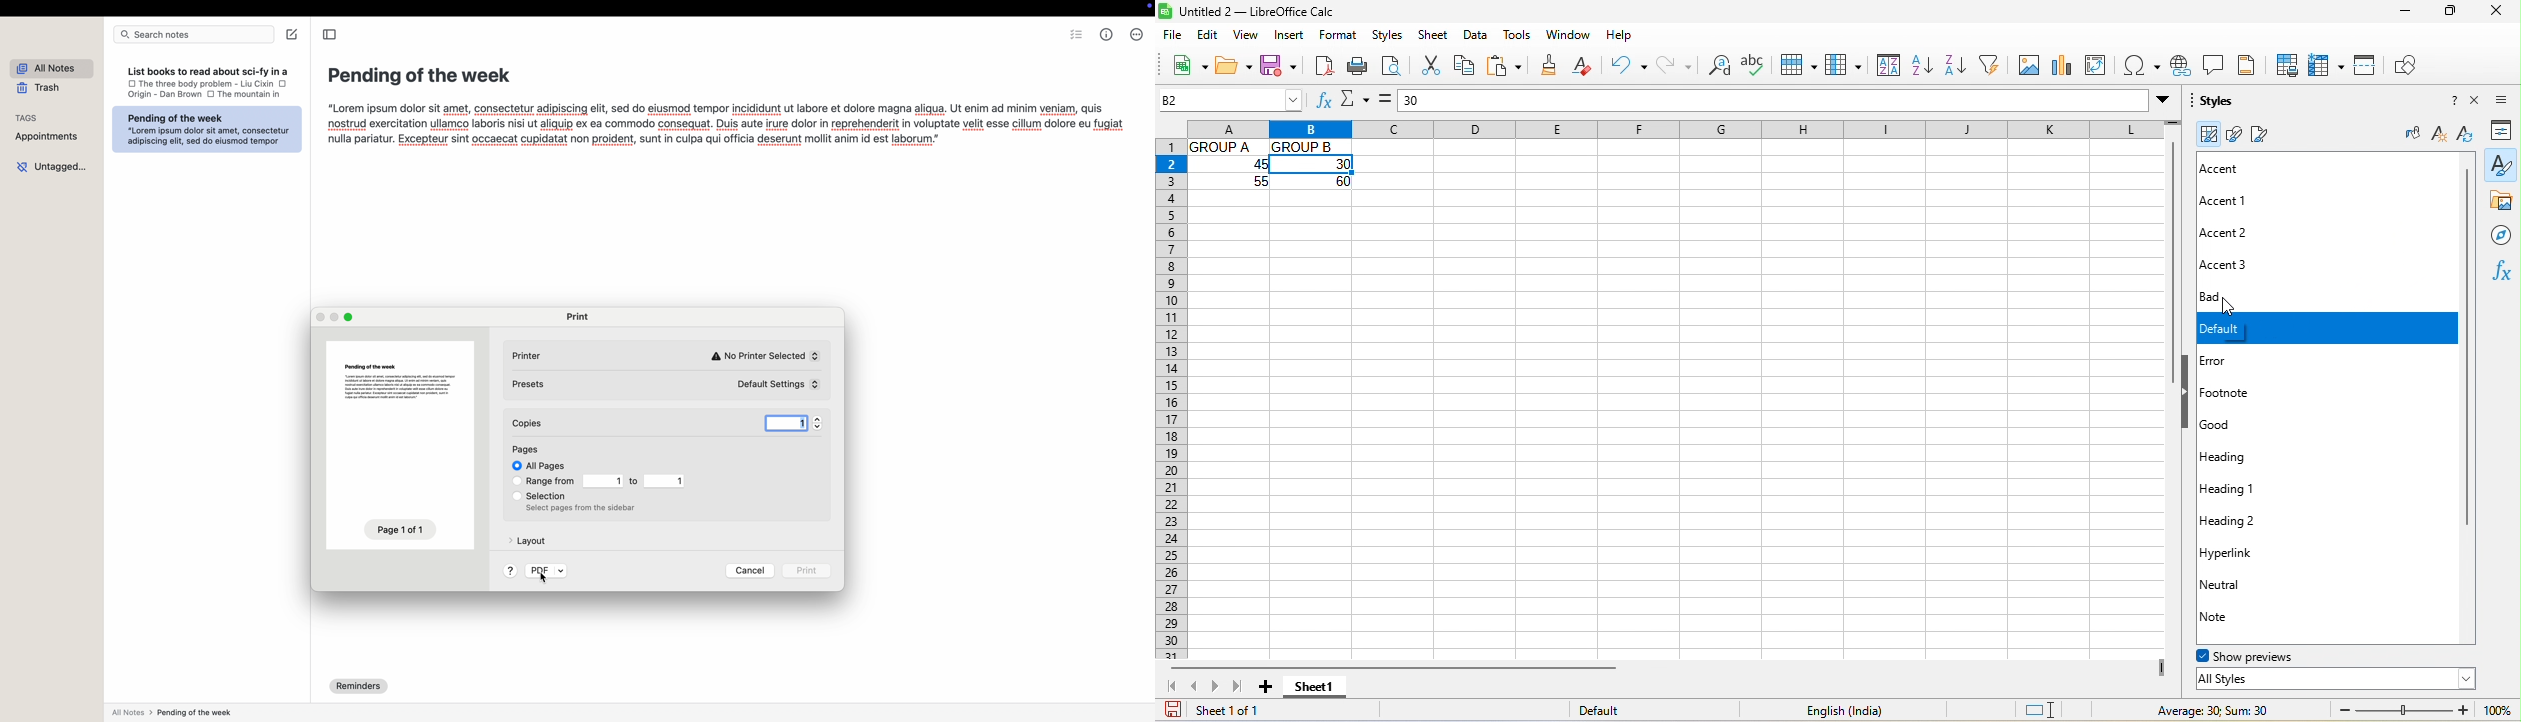 The height and width of the screenshot is (728, 2548). I want to click on print area, so click(2290, 64).